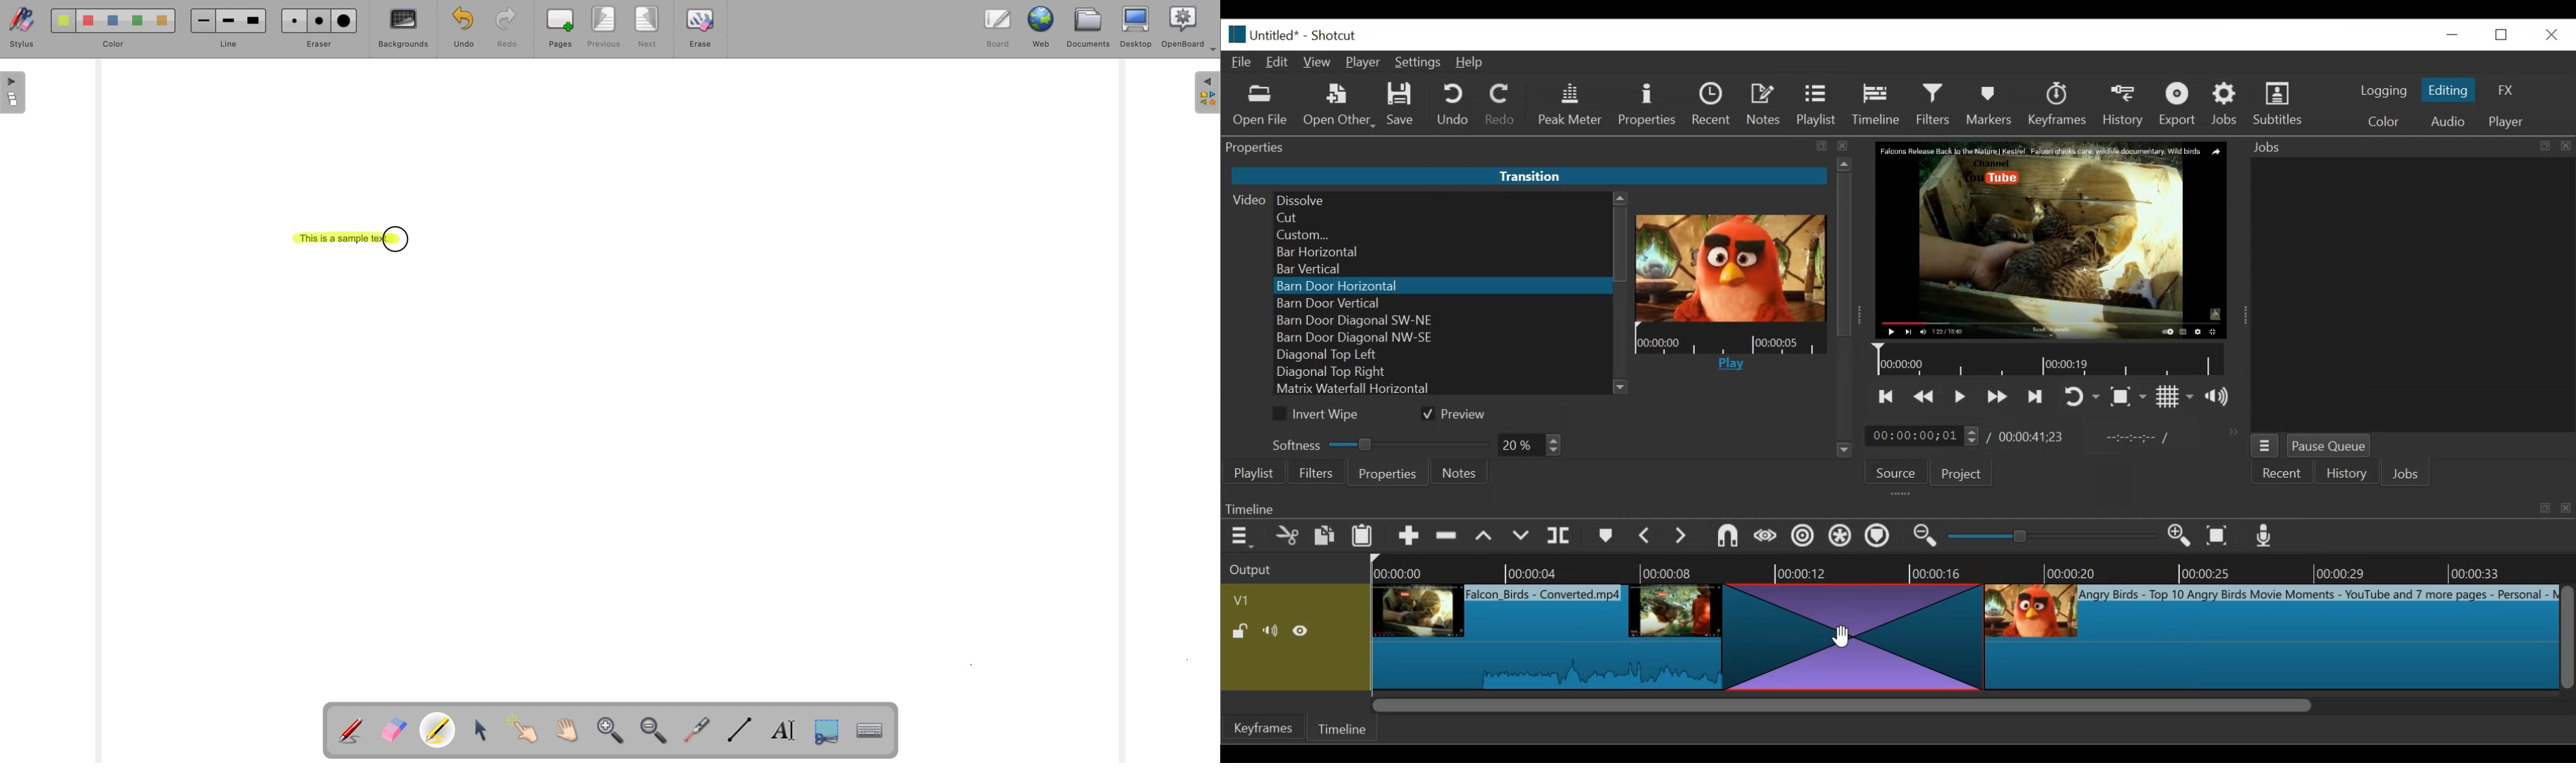 The image size is (2576, 784). I want to click on Jobs Menu, so click(2267, 446).